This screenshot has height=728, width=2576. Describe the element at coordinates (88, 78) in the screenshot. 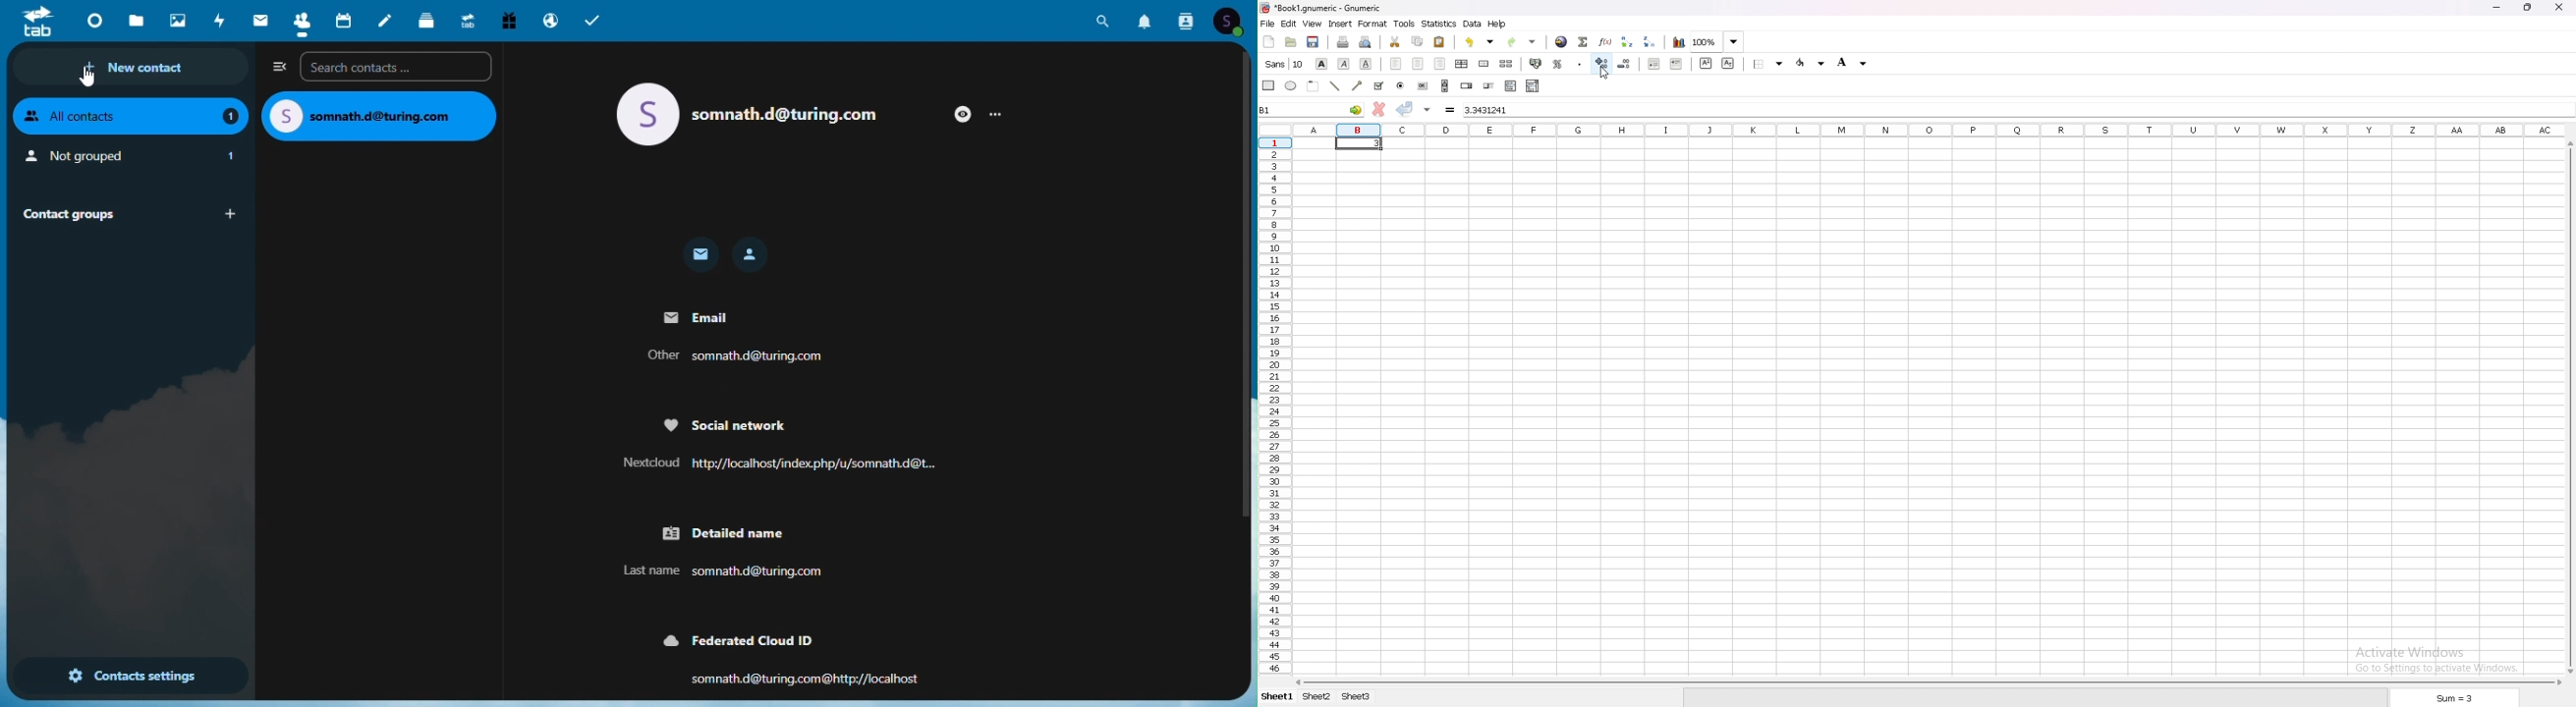

I see `cursor` at that location.